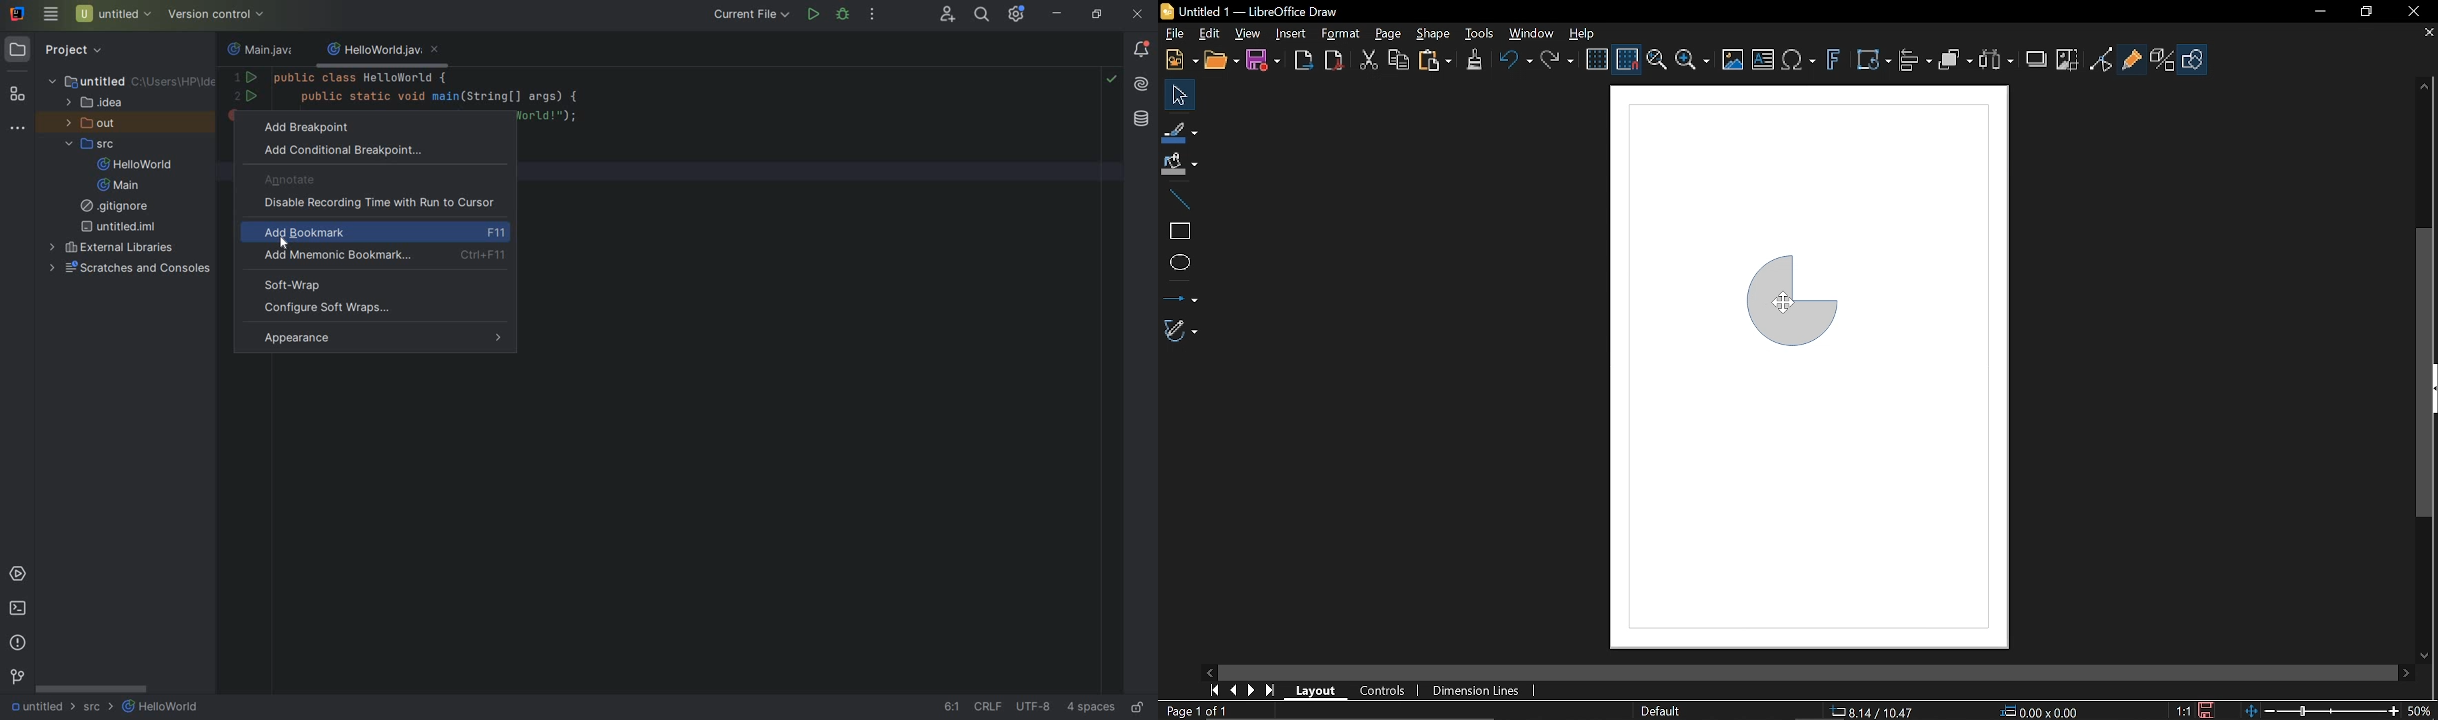 This screenshot has width=2464, height=728. Describe the element at coordinates (1997, 61) in the screenshot. I see `Select at least three objects to distribute` at that location.